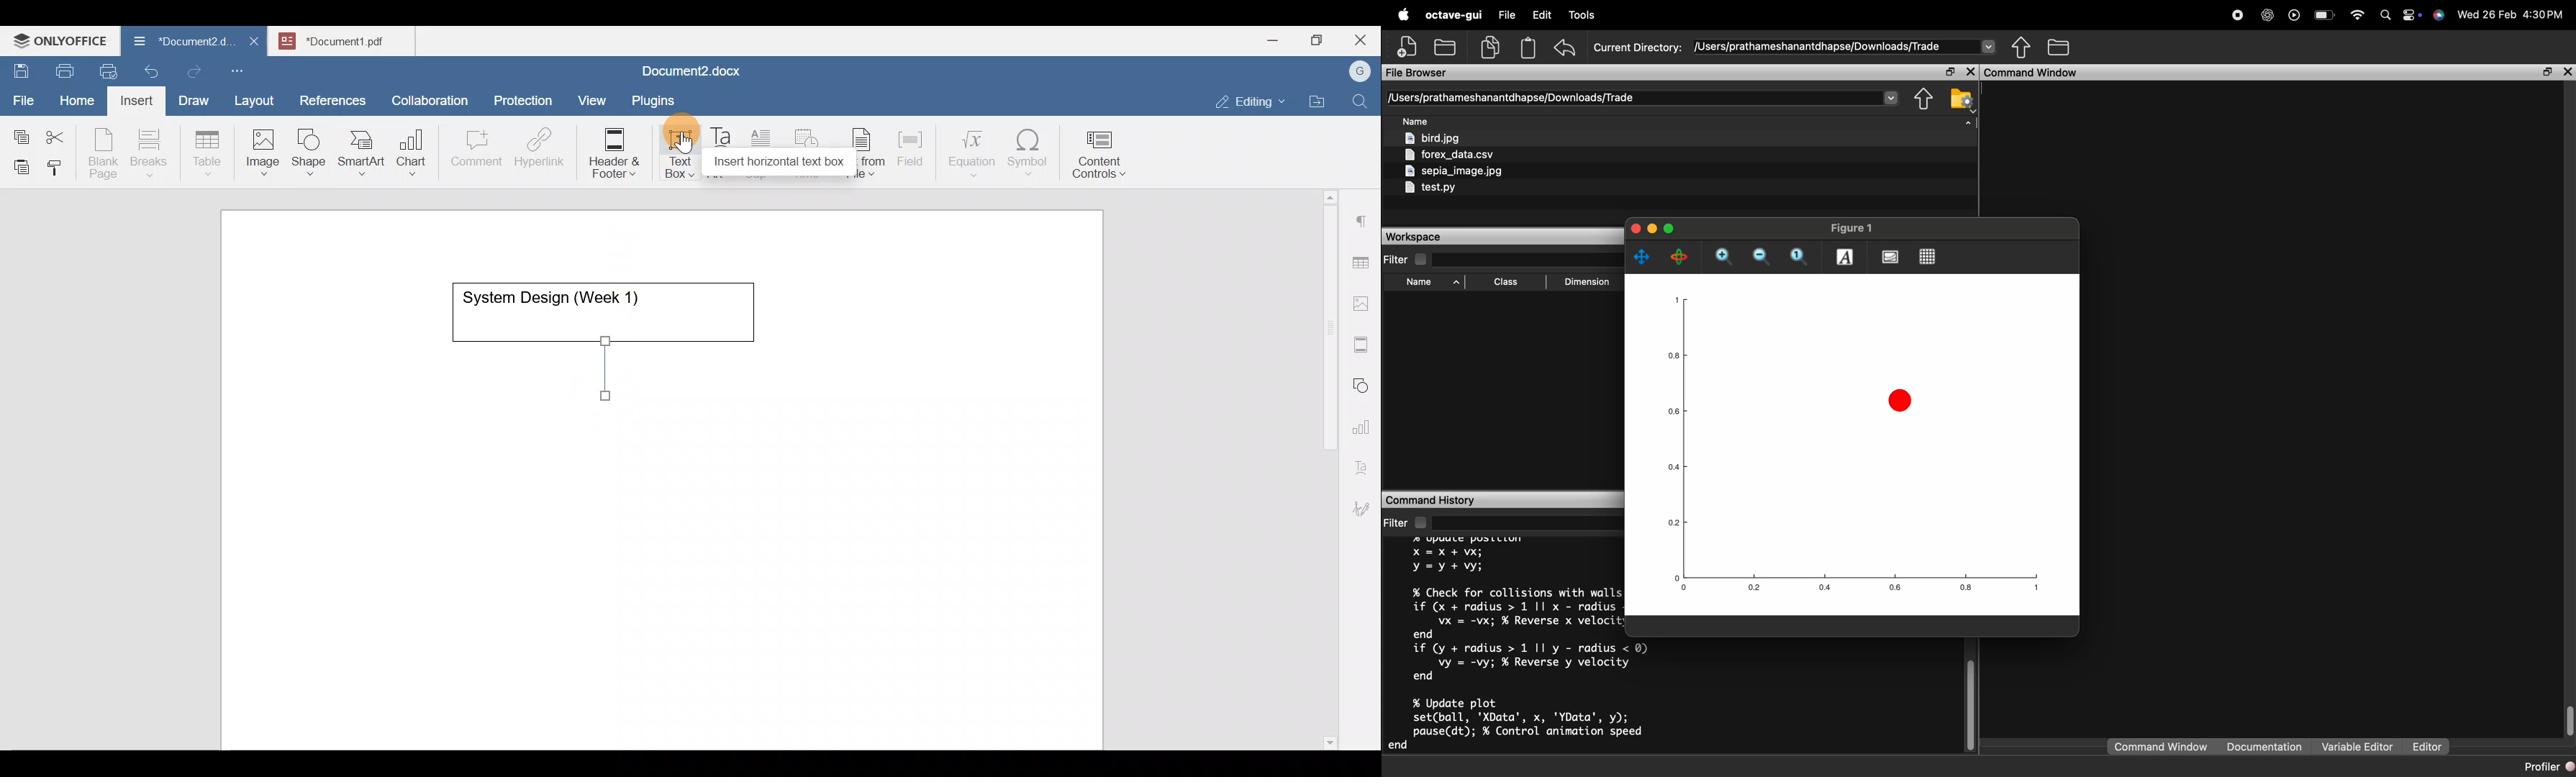  What do you see at coordinates (60, 164) in the screenshot?
I see `Copy style` at bounding box center [60, 164].